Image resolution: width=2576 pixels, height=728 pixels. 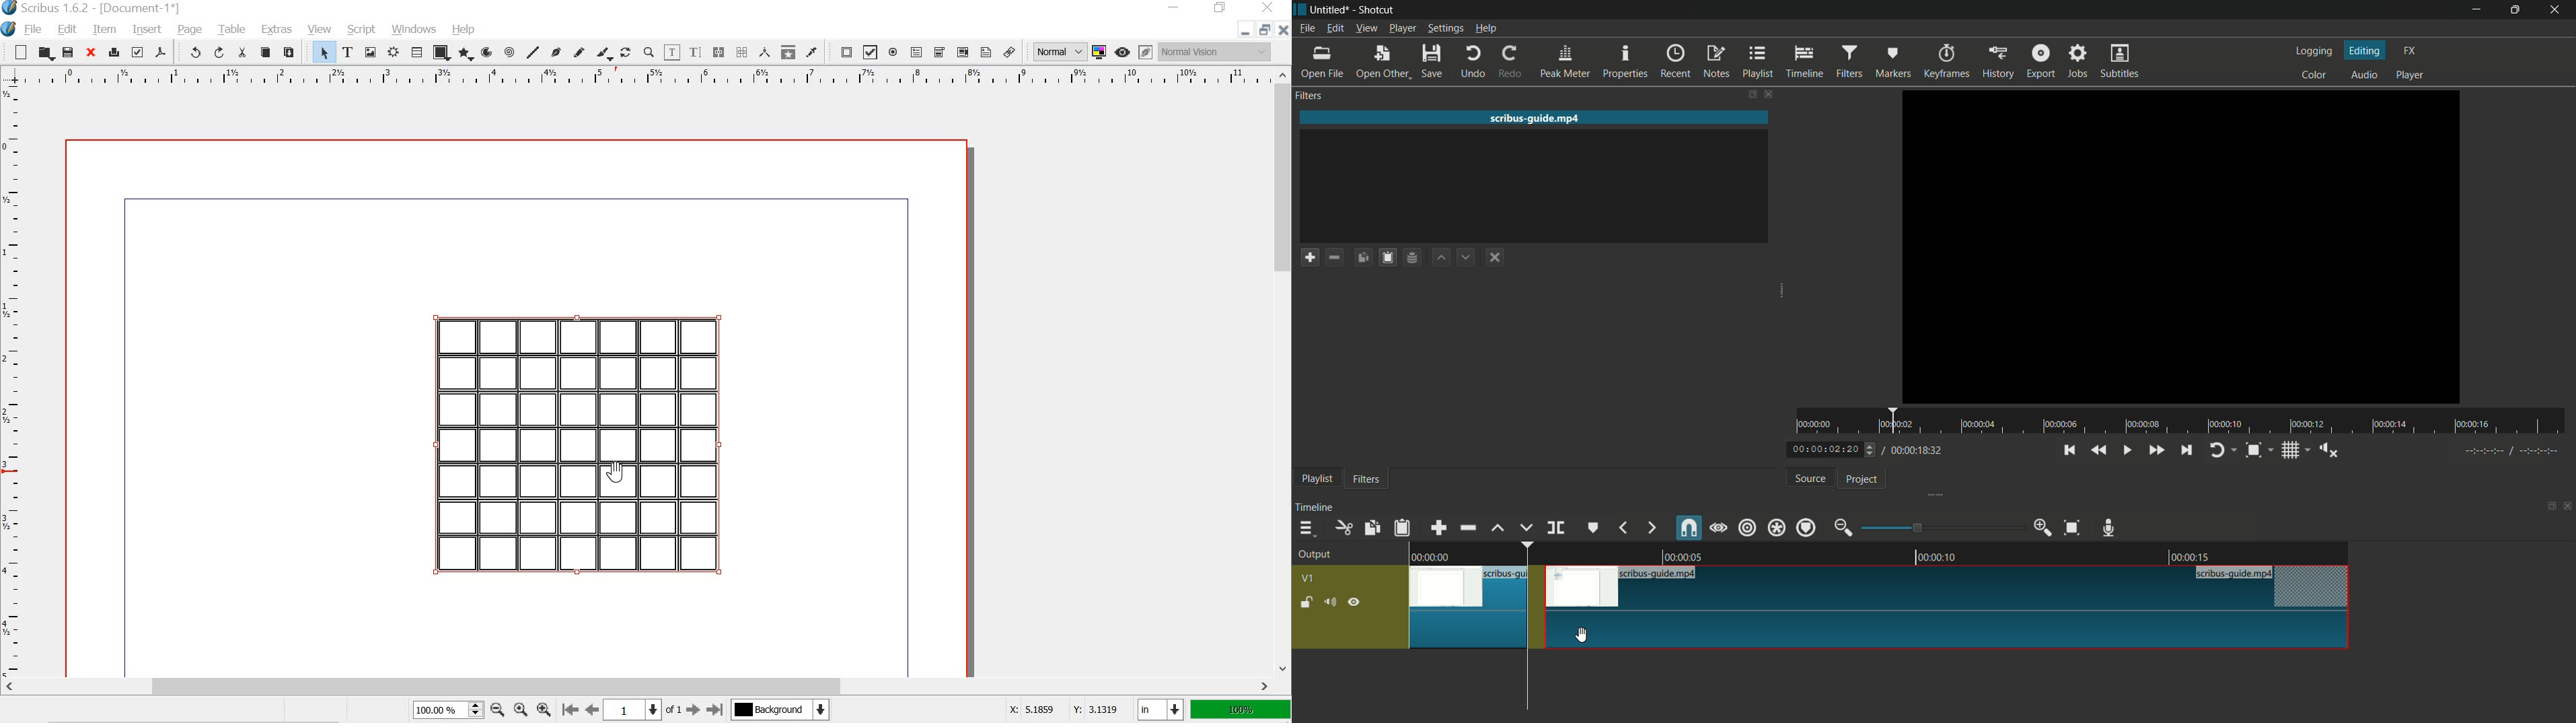 What do you see at coordinates (1331, 602) in the screenshot?
I see `mute` at bounding box center [1331, 602].